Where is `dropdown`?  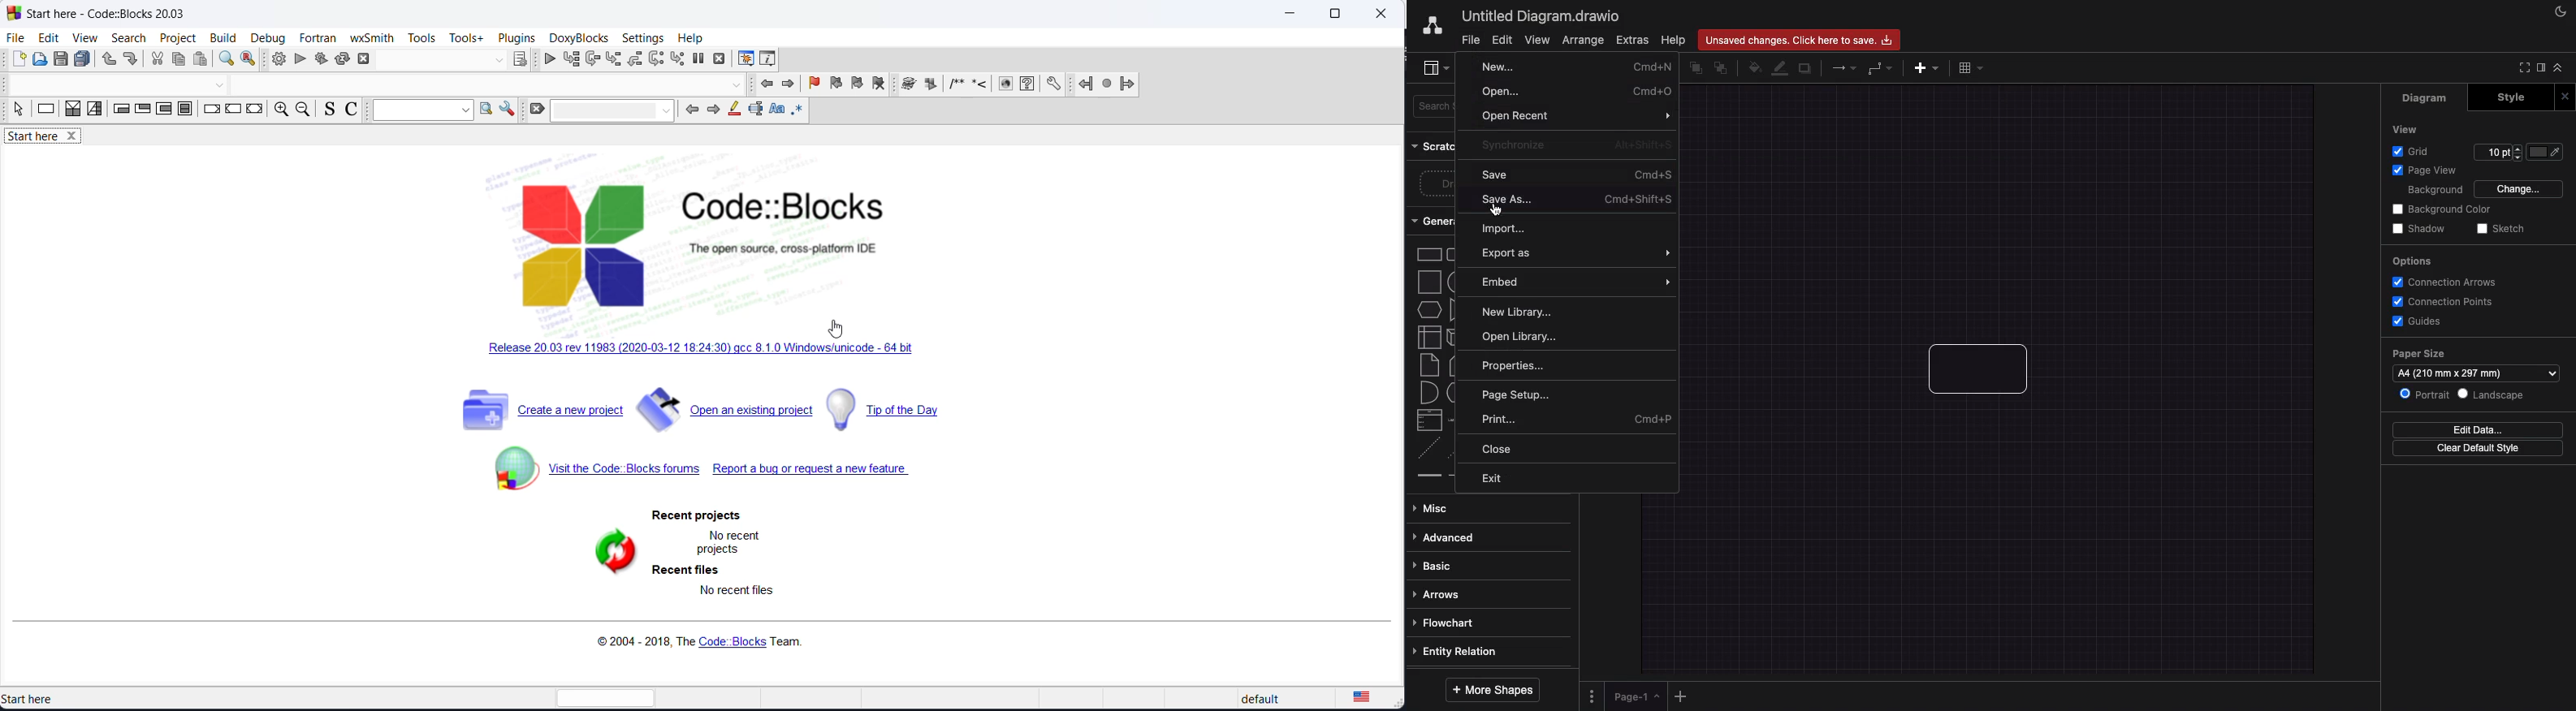
dropdown is located at coordinates (497, 61).